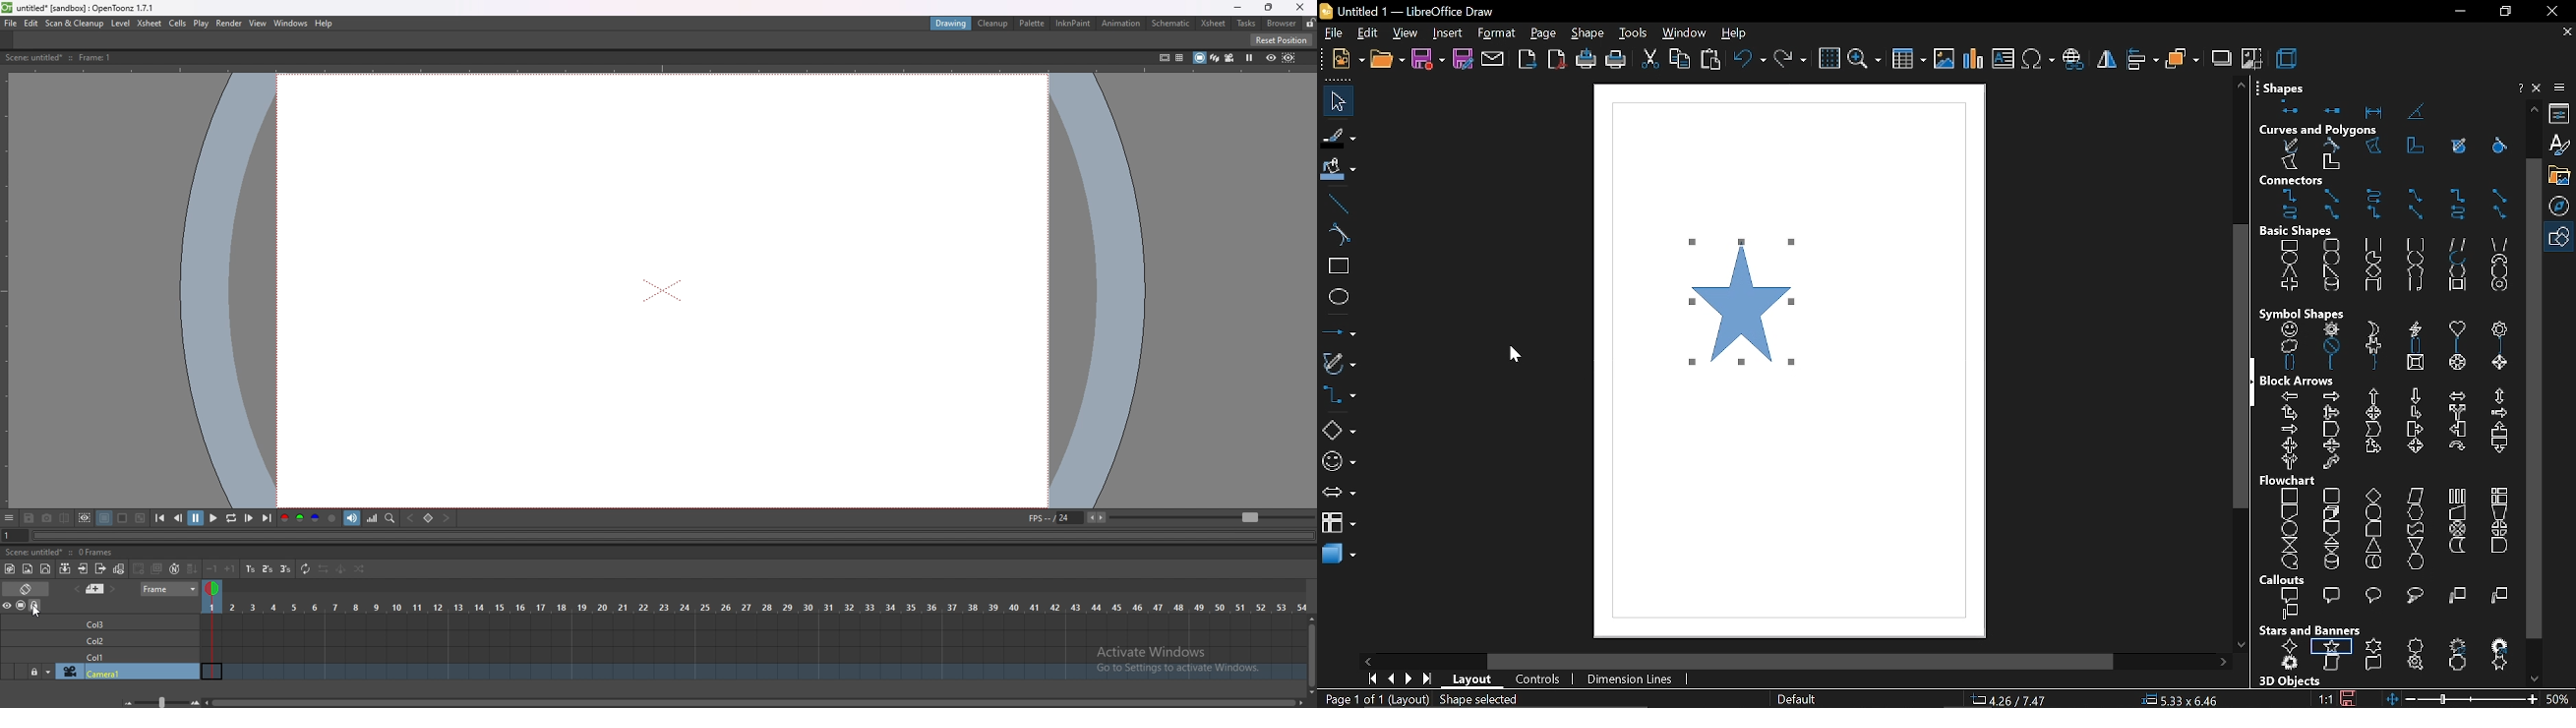 The image size is (2576, 728). I want to click on cut , so click(1649, 59).